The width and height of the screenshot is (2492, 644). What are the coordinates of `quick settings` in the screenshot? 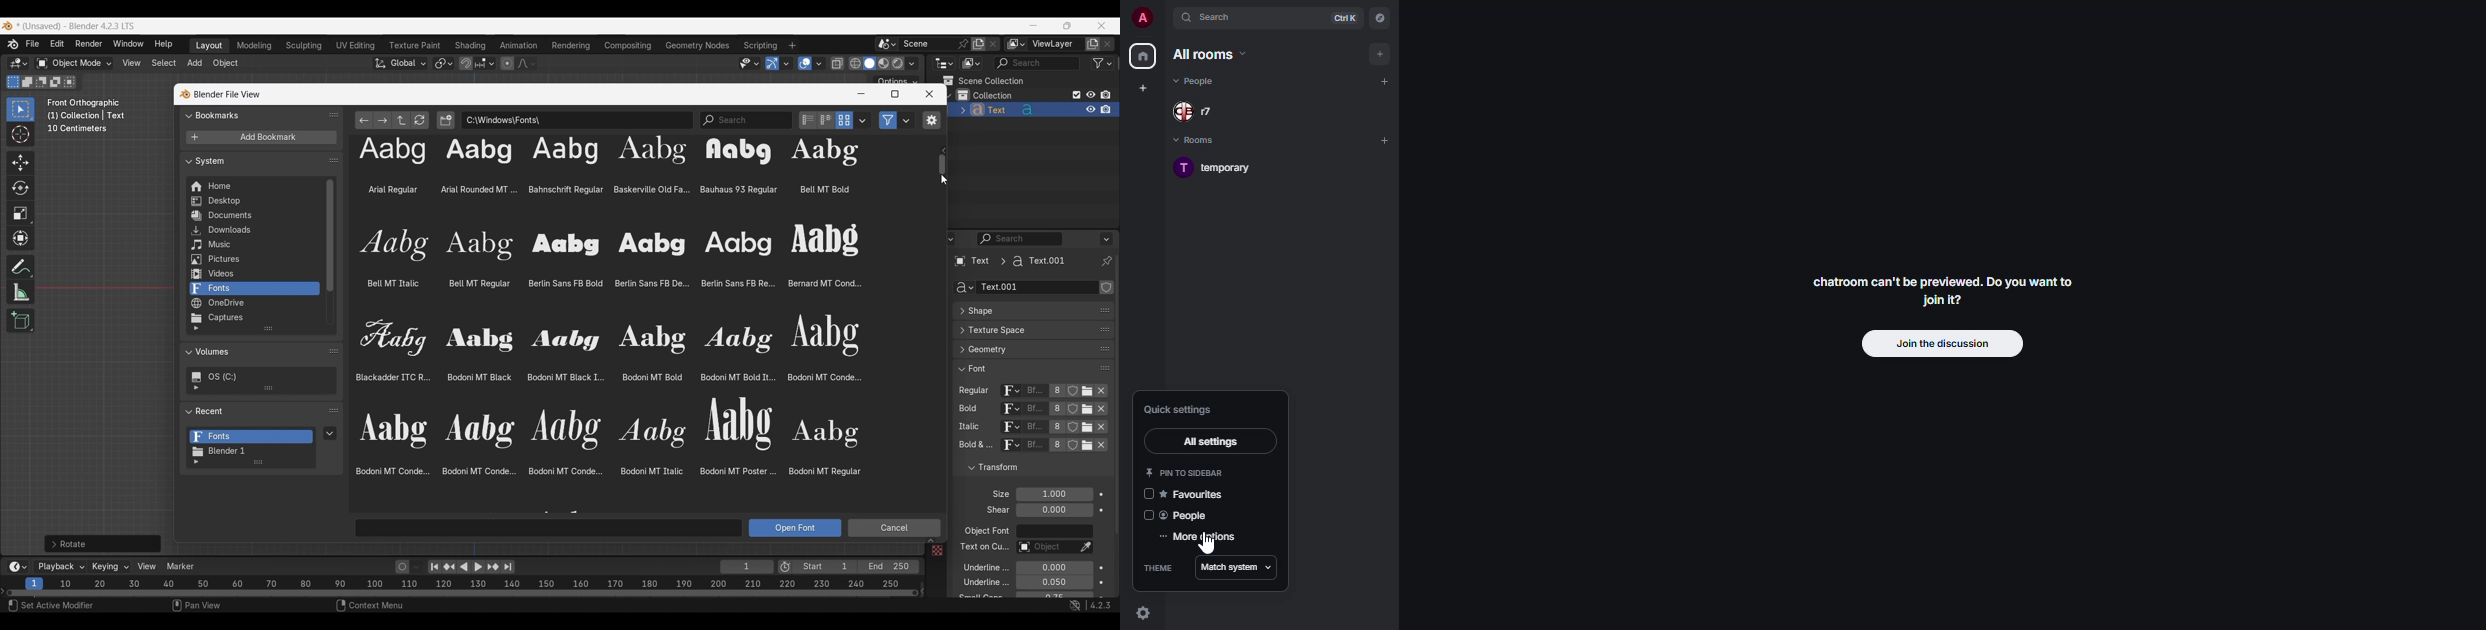 It's located at (1182, 408).